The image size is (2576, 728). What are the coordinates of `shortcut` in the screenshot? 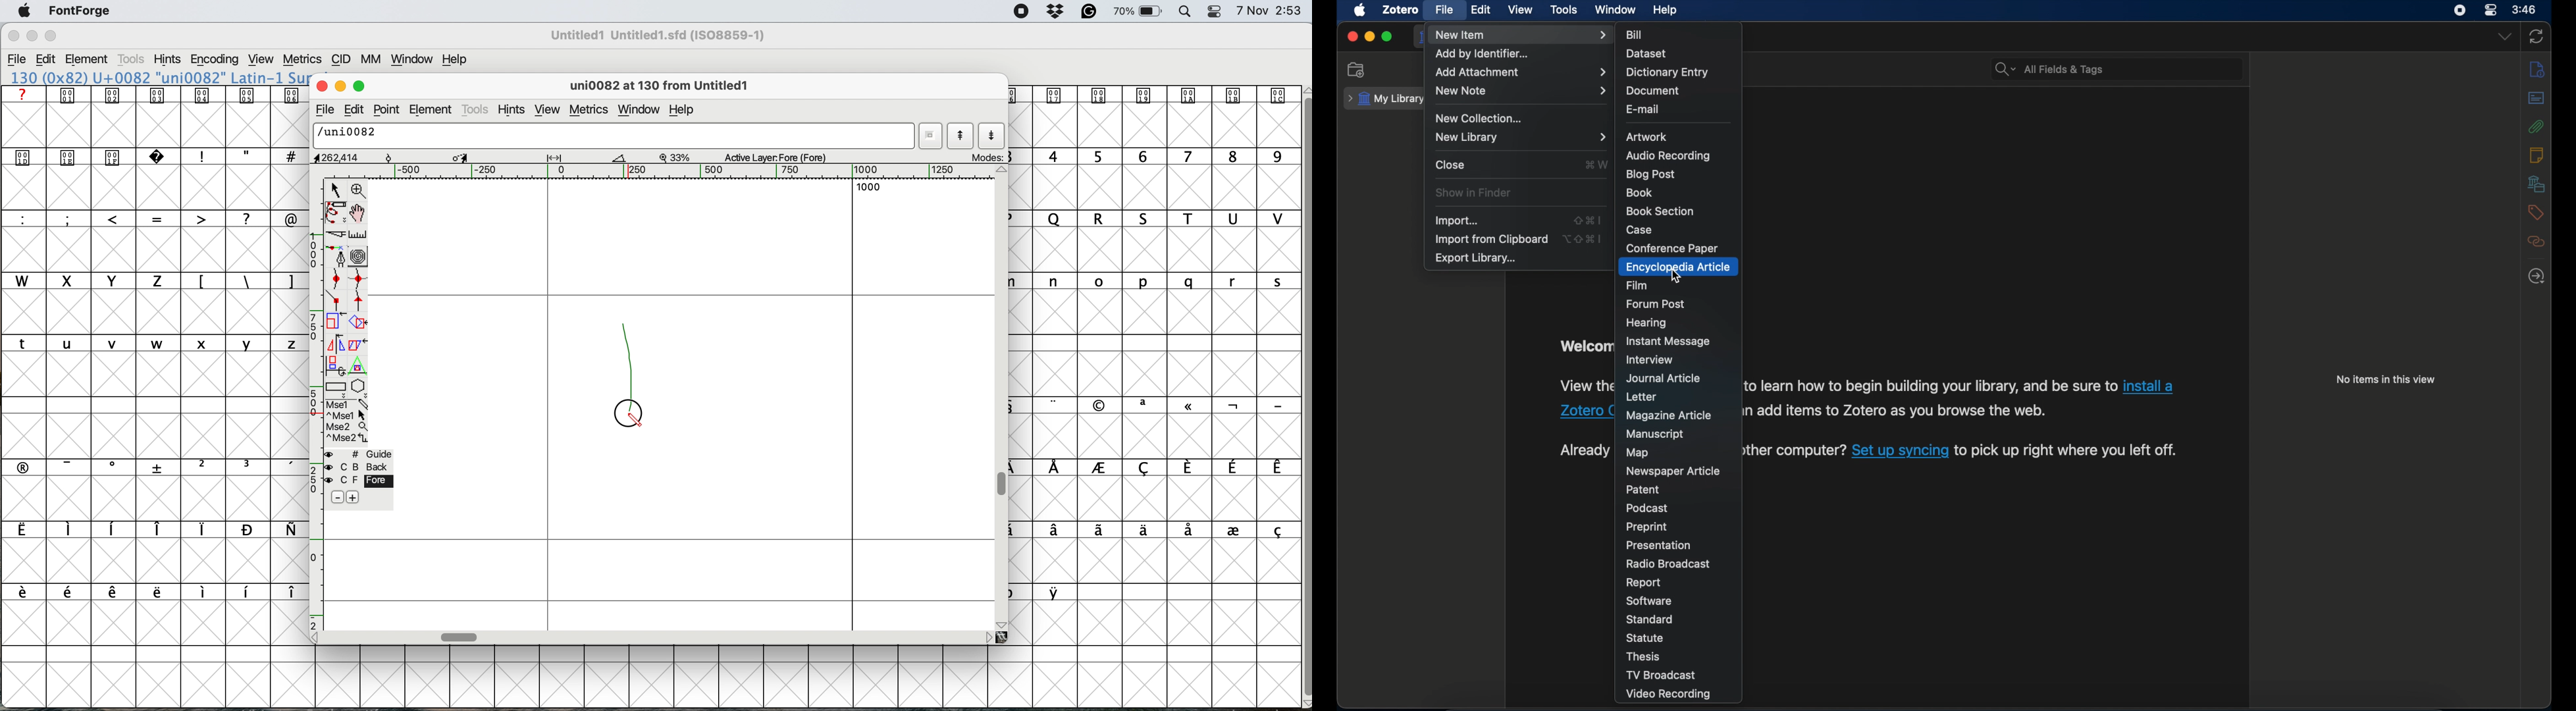 It's located at (1587, 220).